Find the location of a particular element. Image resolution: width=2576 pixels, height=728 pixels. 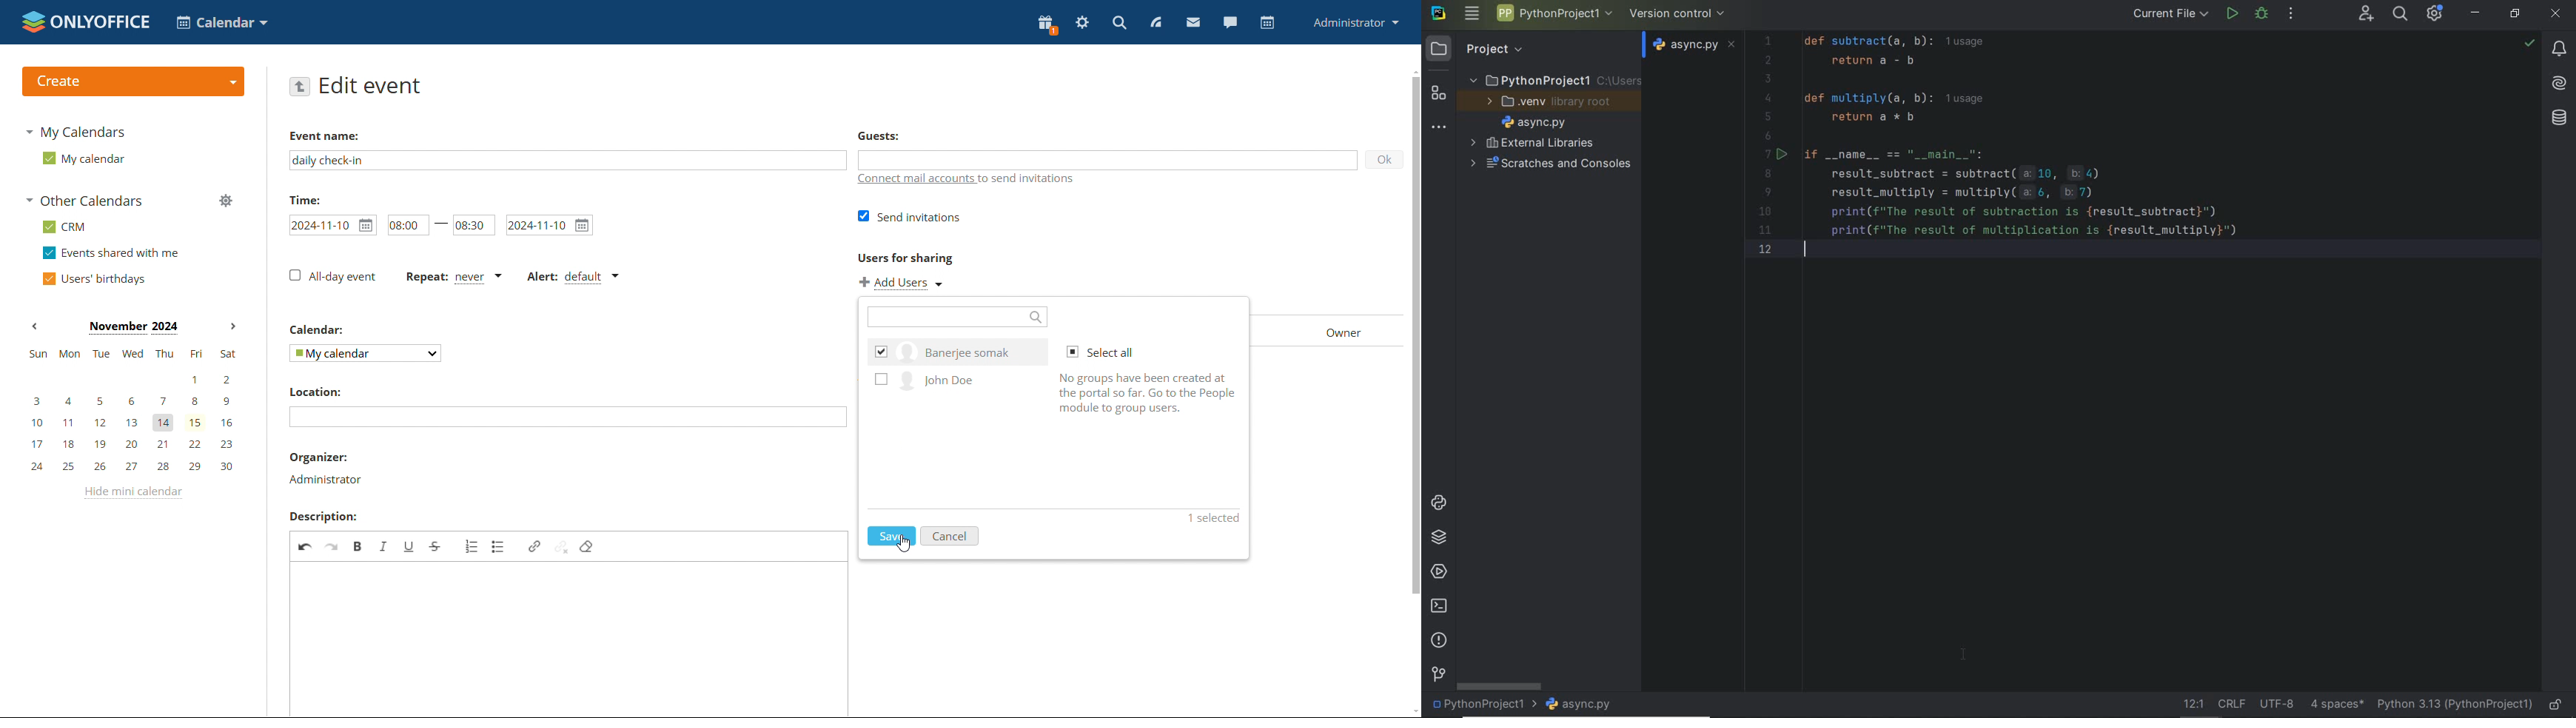

previous month is located at coordinates (34, 326).